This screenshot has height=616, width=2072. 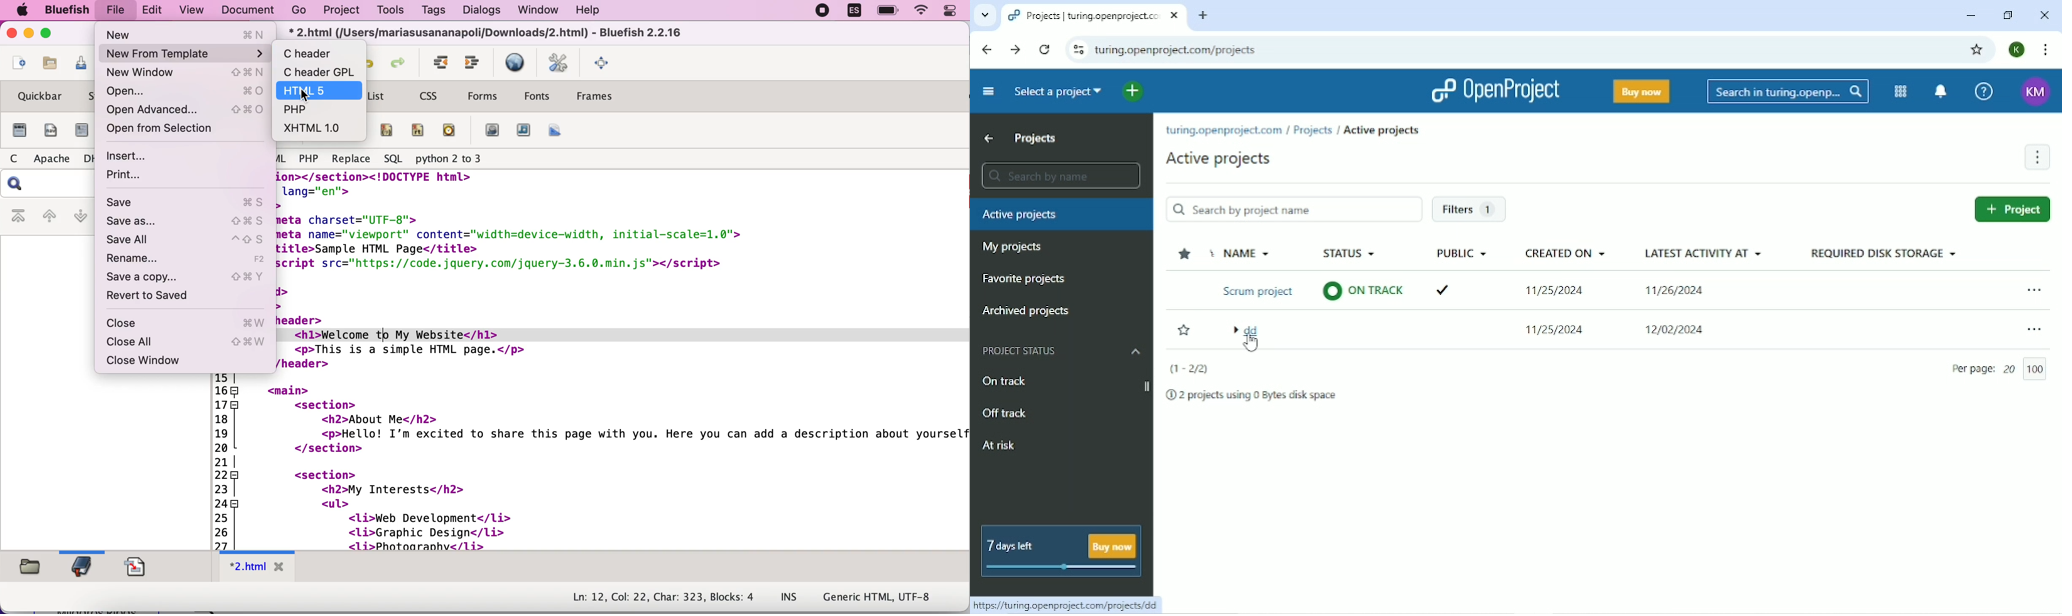 I want to click on Projects, so click(x=1036, y=139).